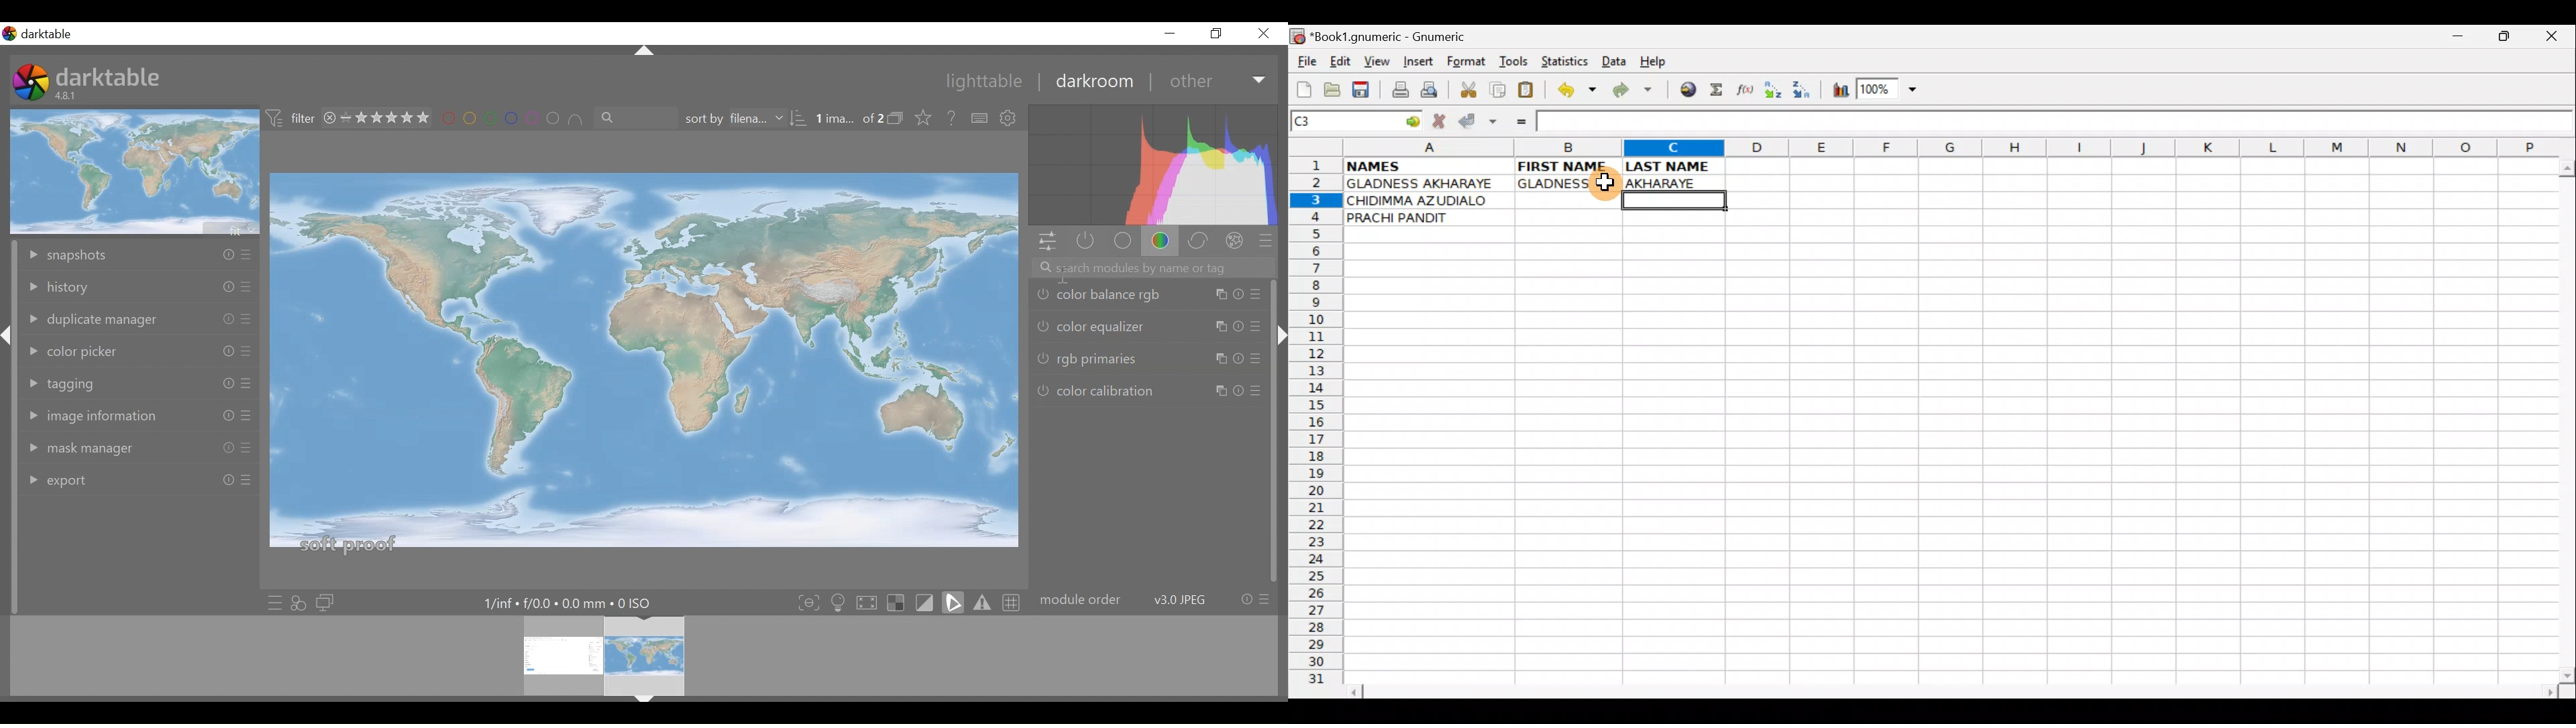 The width and height of the screenshot is (2576, 728). Describe the element at coordinates (379, 119) in the screenshot. I see `range rating` at that location.